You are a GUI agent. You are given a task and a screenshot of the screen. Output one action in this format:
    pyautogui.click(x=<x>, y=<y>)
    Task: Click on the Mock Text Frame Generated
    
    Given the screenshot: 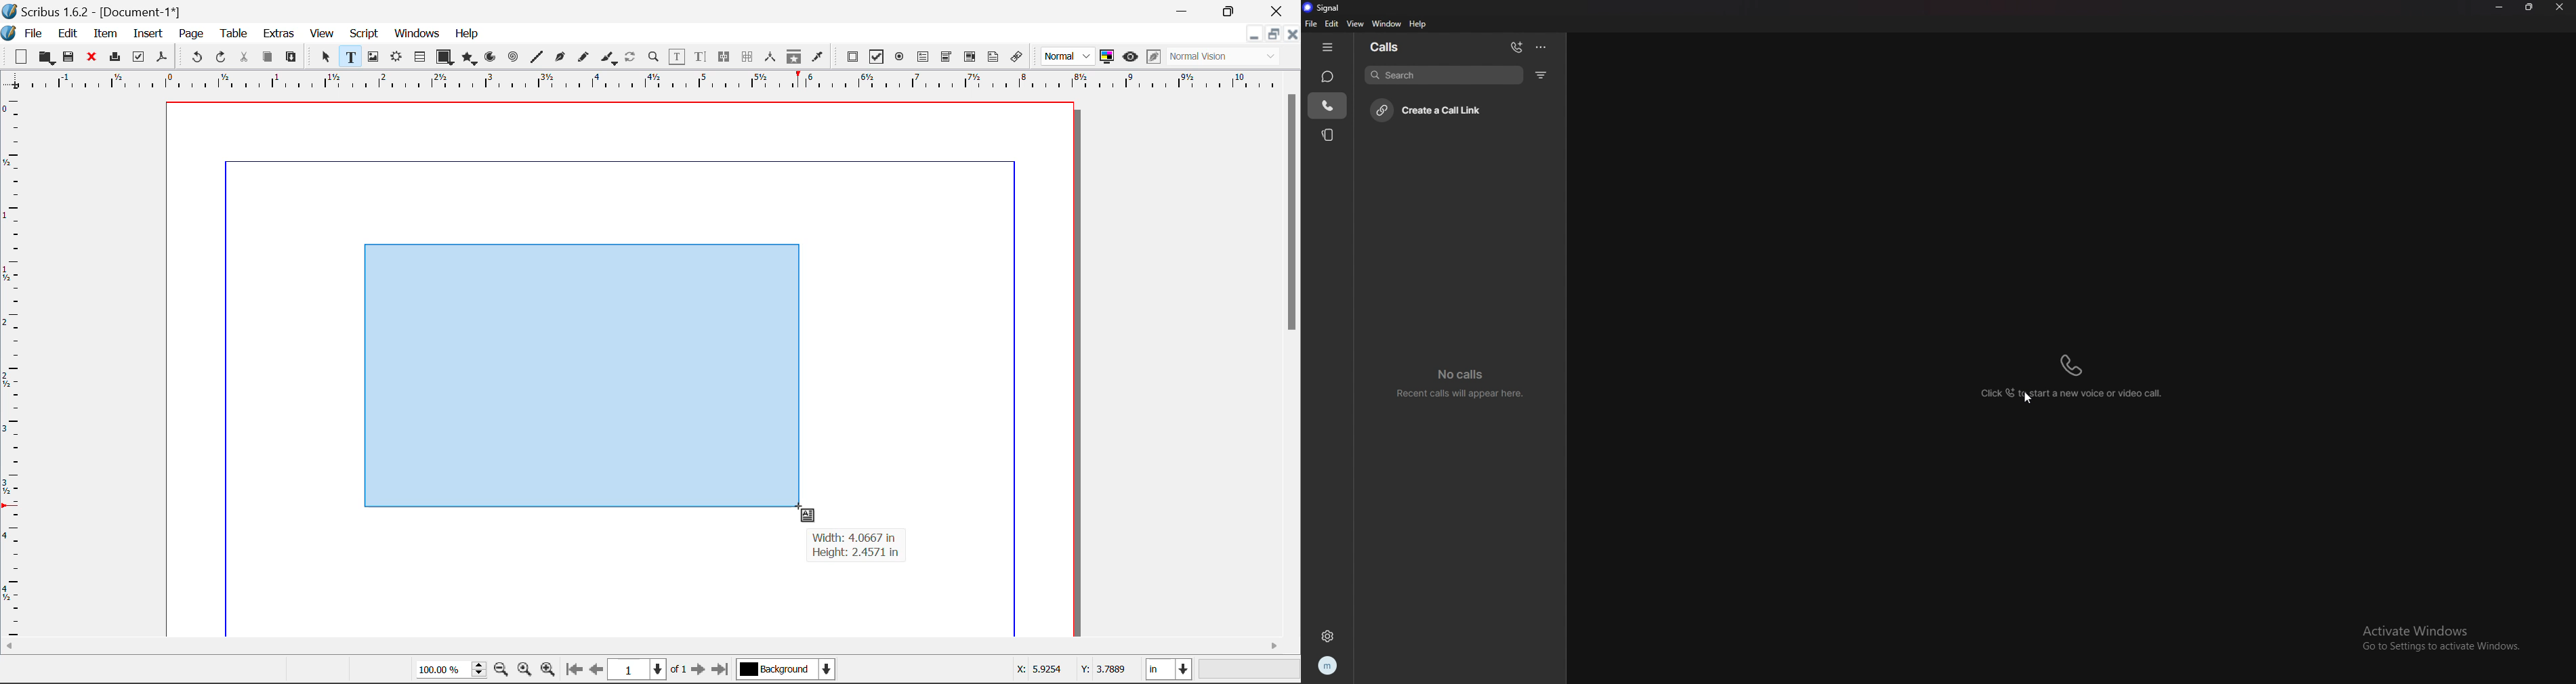 What is the action you would take?
    pyautogui.click(x=580, y=377)
    